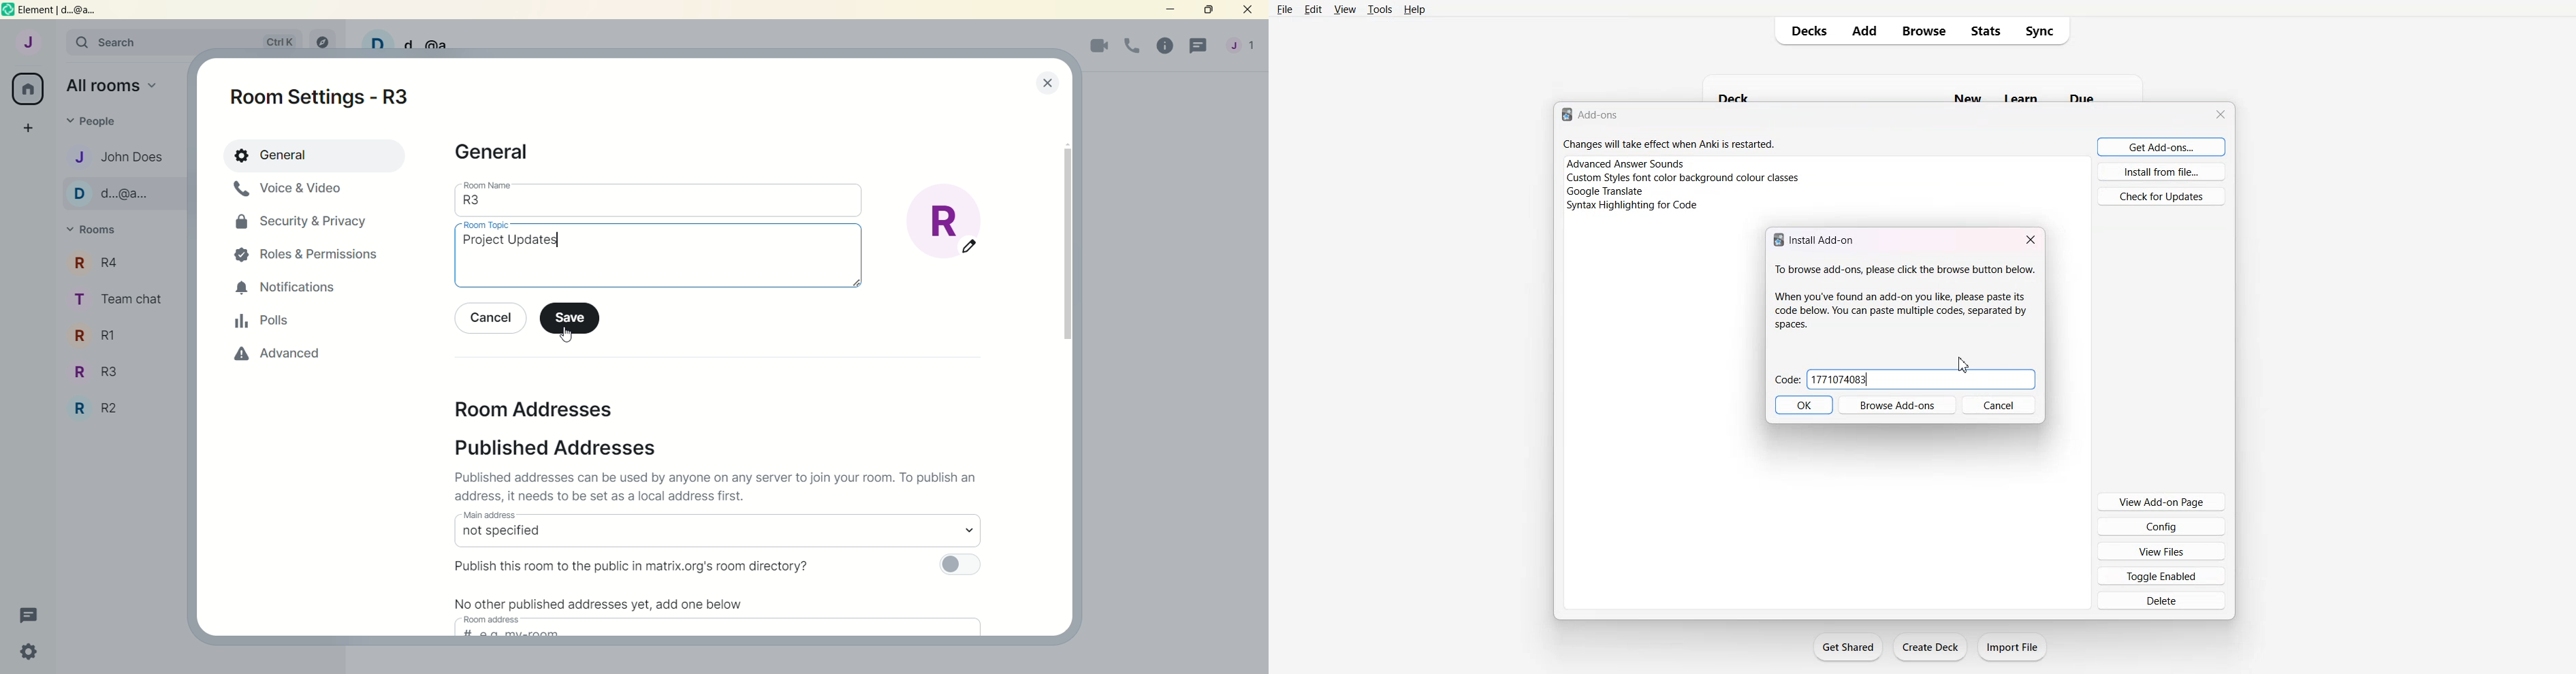 This screenshot has width=2576, height=700. What do you see at coordinates (1285, 10) in the screenshot?
I see `File` at bounding box center [1285, 10].